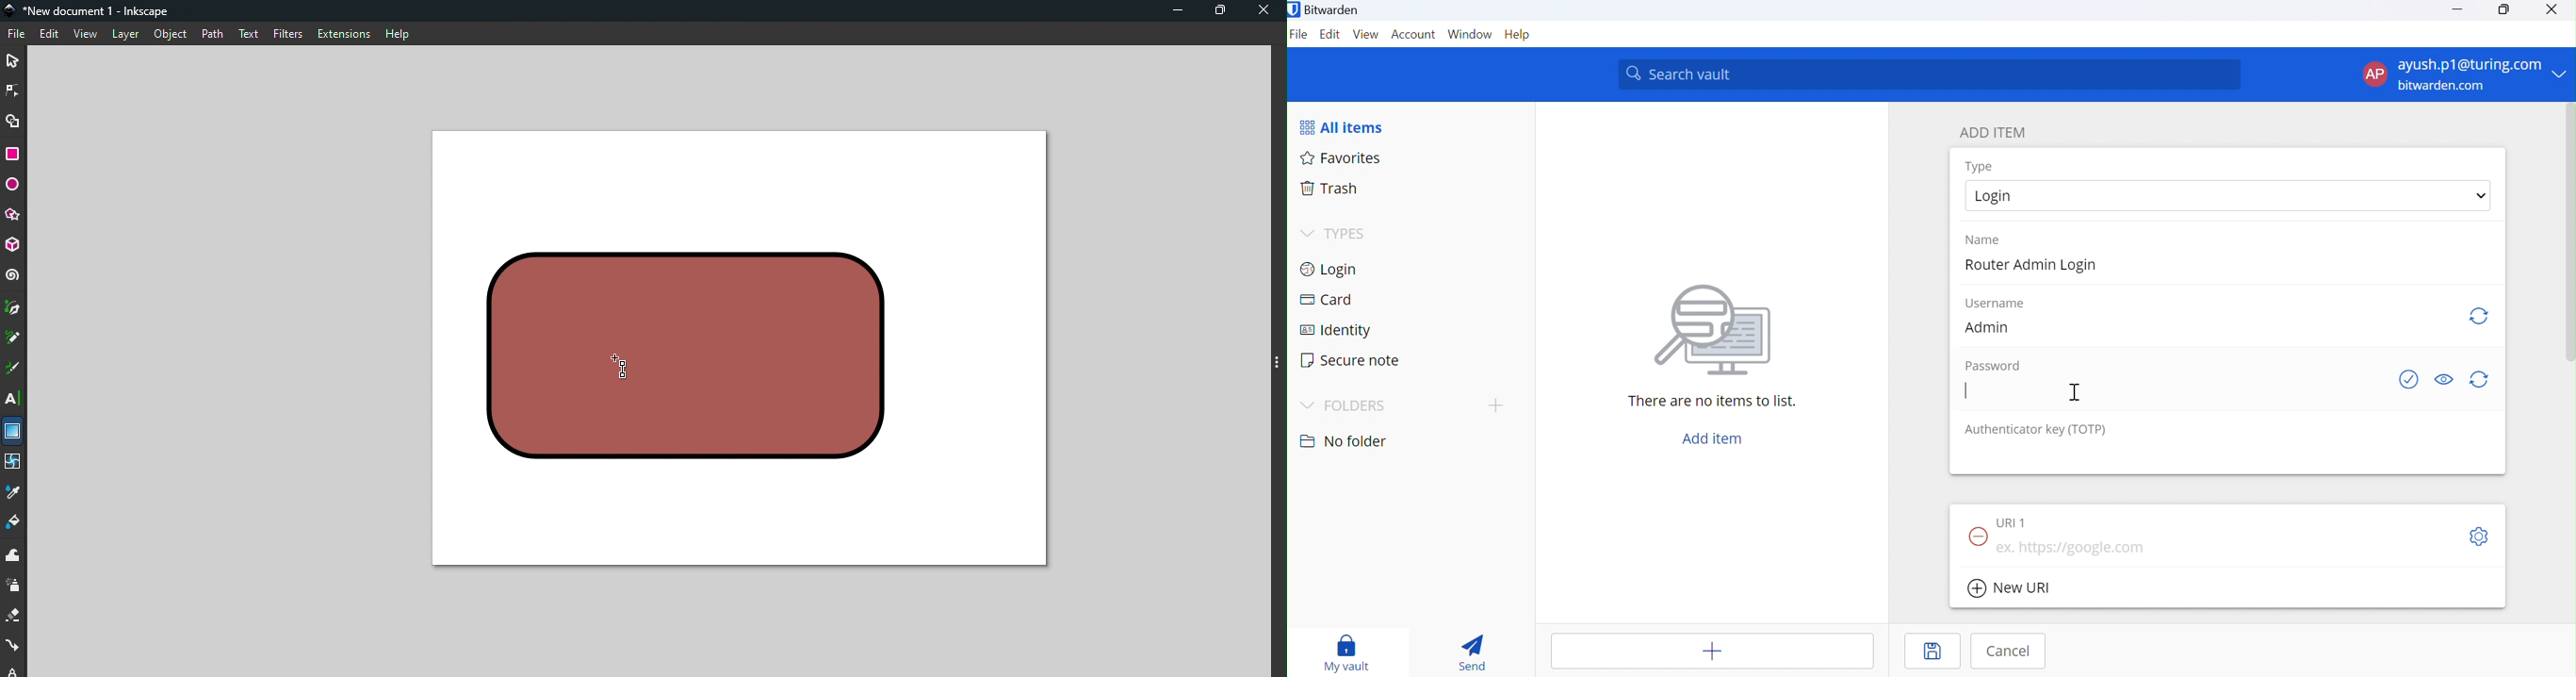  What do you see at coordinates (2074, 548) in the screenshot?
I see `https://google ta` at bounding box center [2074, 548].